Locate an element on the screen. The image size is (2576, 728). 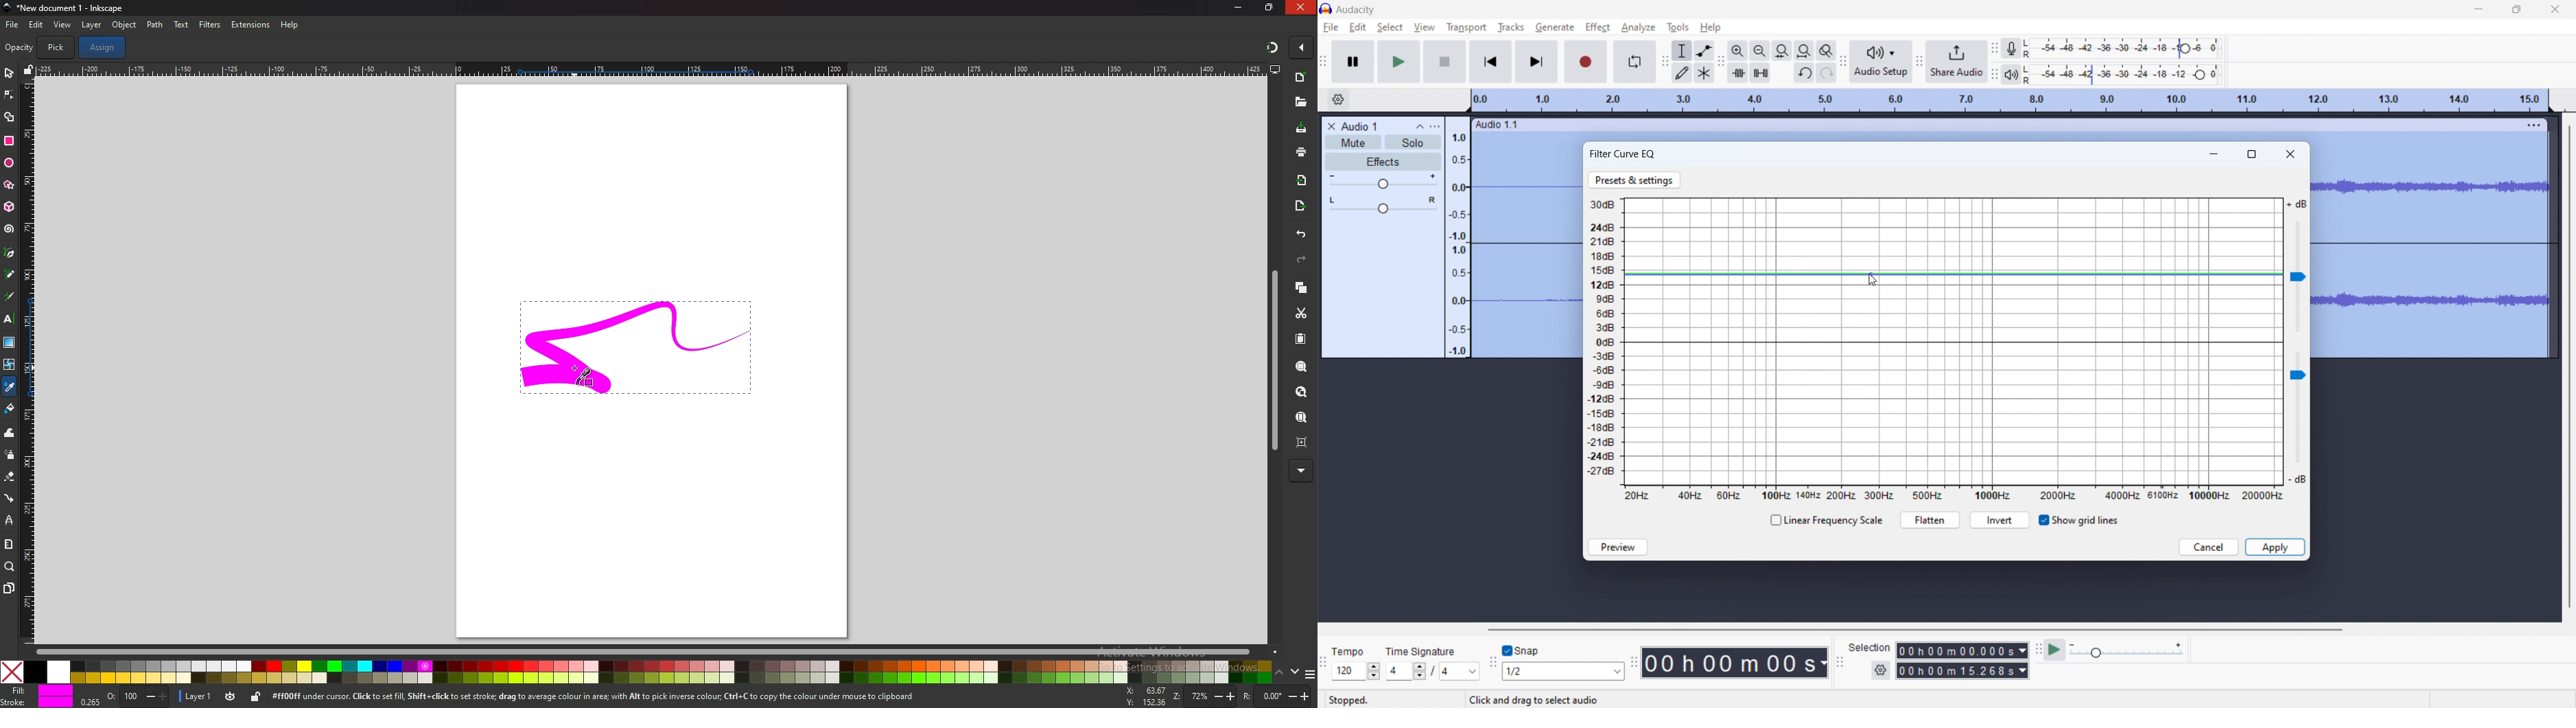
mute is located at coordinates (1353, 142).